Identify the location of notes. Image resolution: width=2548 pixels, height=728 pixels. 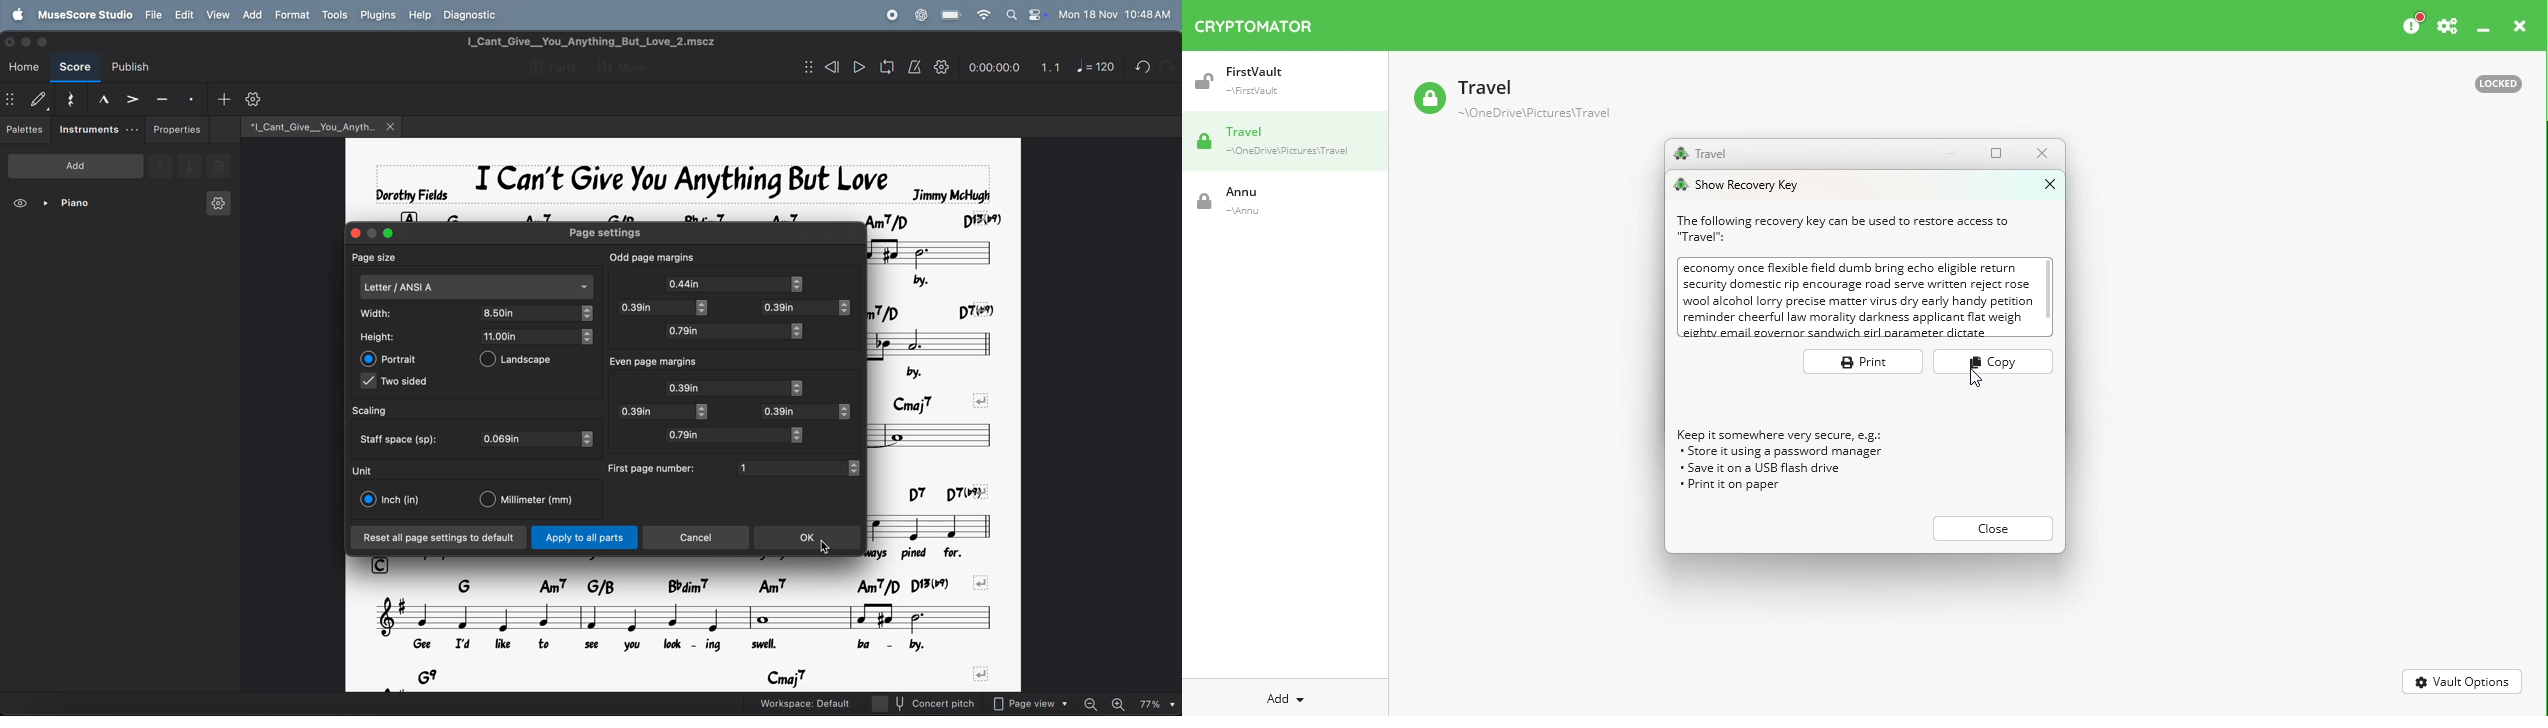
(939, 523).